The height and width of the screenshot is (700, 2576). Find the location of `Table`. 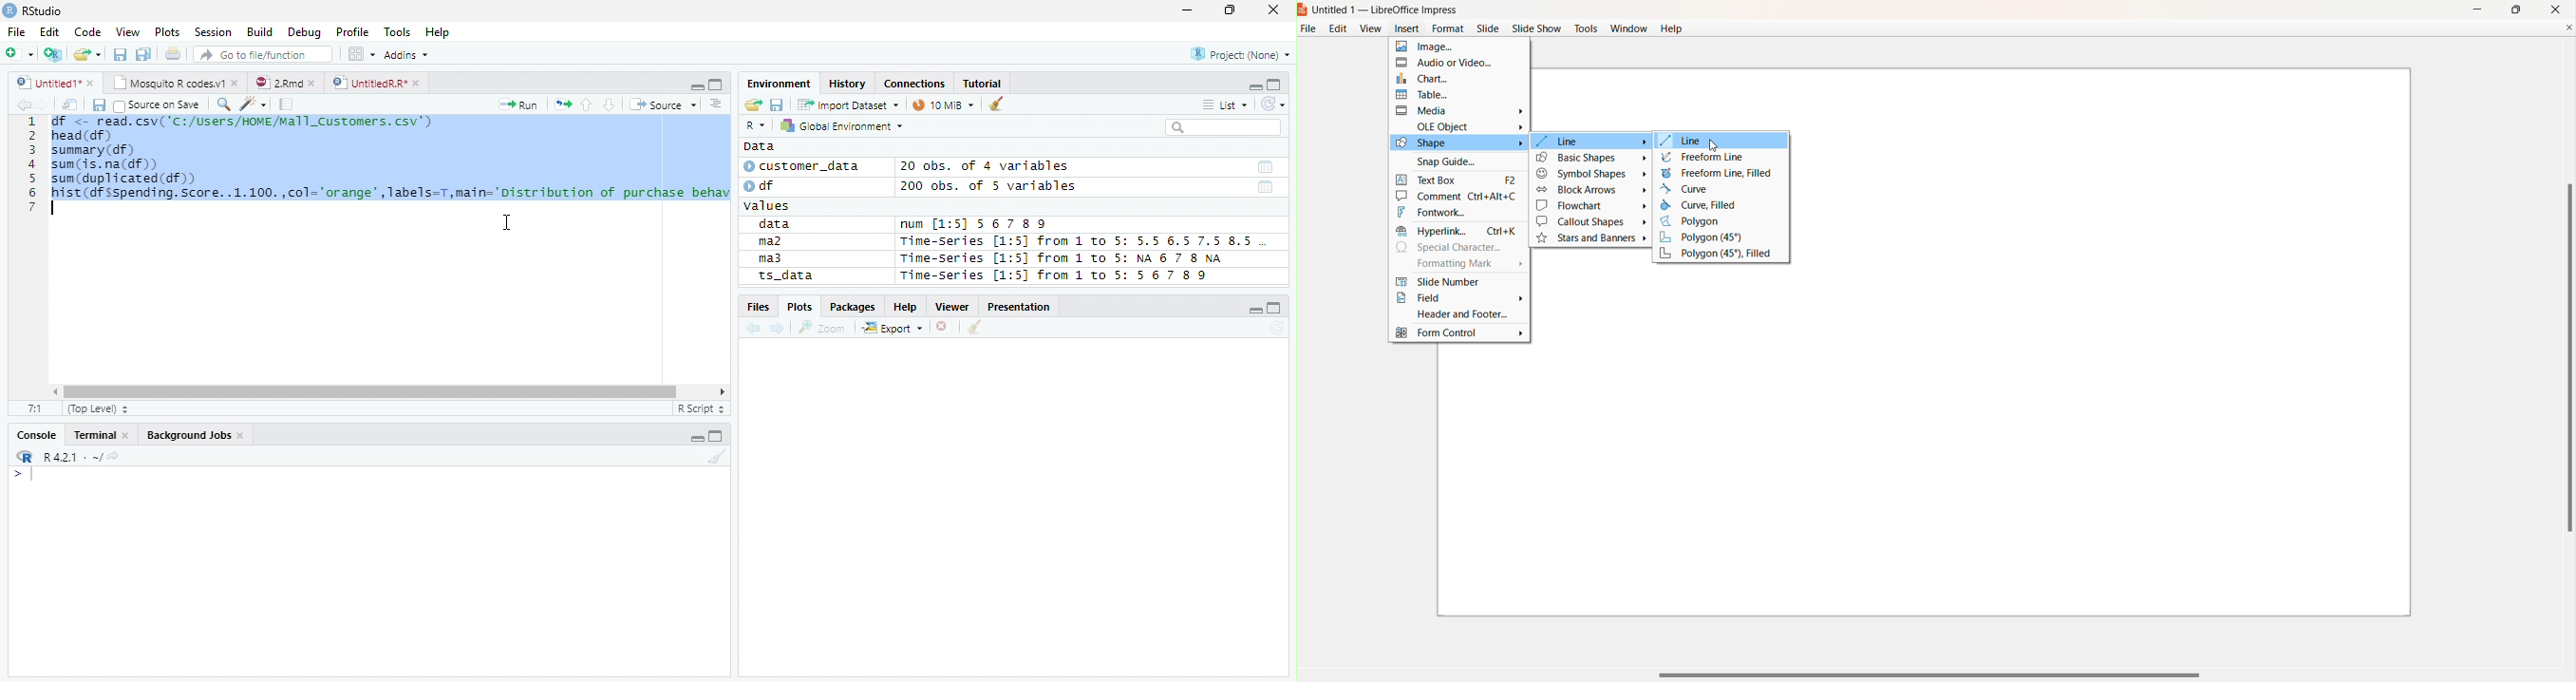

Table is located at coordinates (1451, 94).